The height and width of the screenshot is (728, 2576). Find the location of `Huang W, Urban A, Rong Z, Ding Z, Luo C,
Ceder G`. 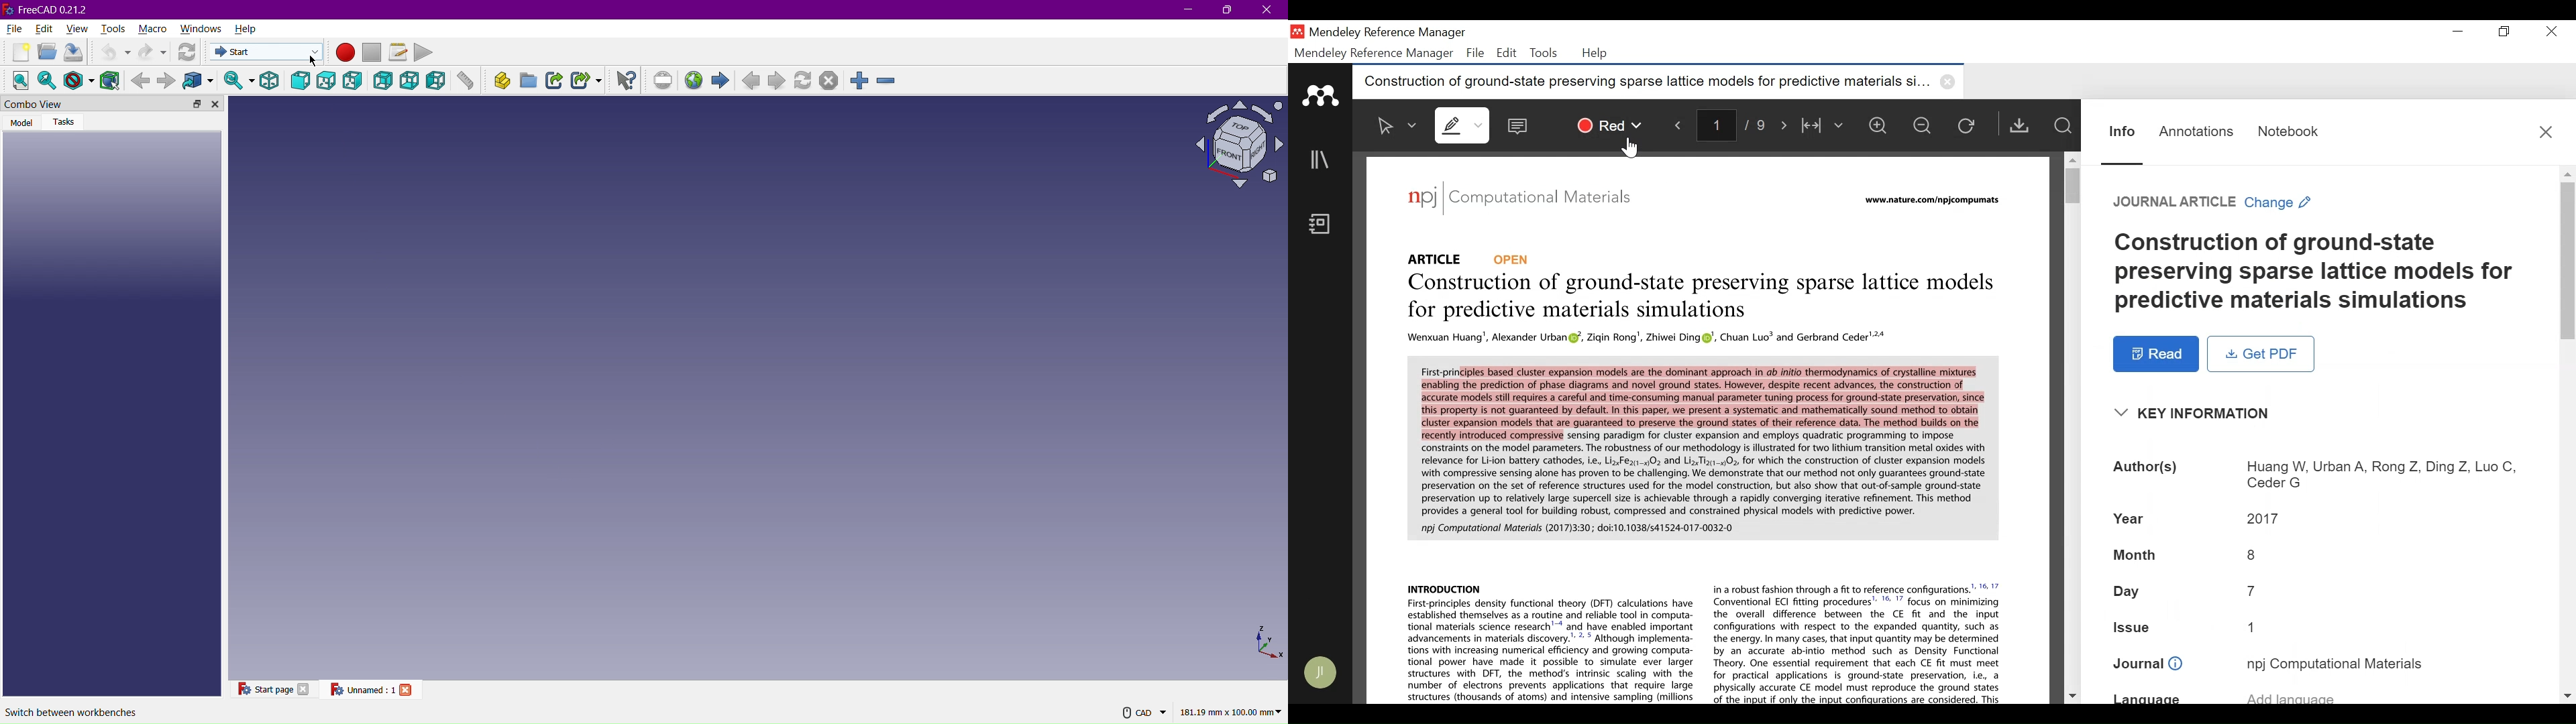

Huang W, Urban A, Rong Z, Ding Z, Luo C,
Ceder G is located at coordinates (2371, 473).